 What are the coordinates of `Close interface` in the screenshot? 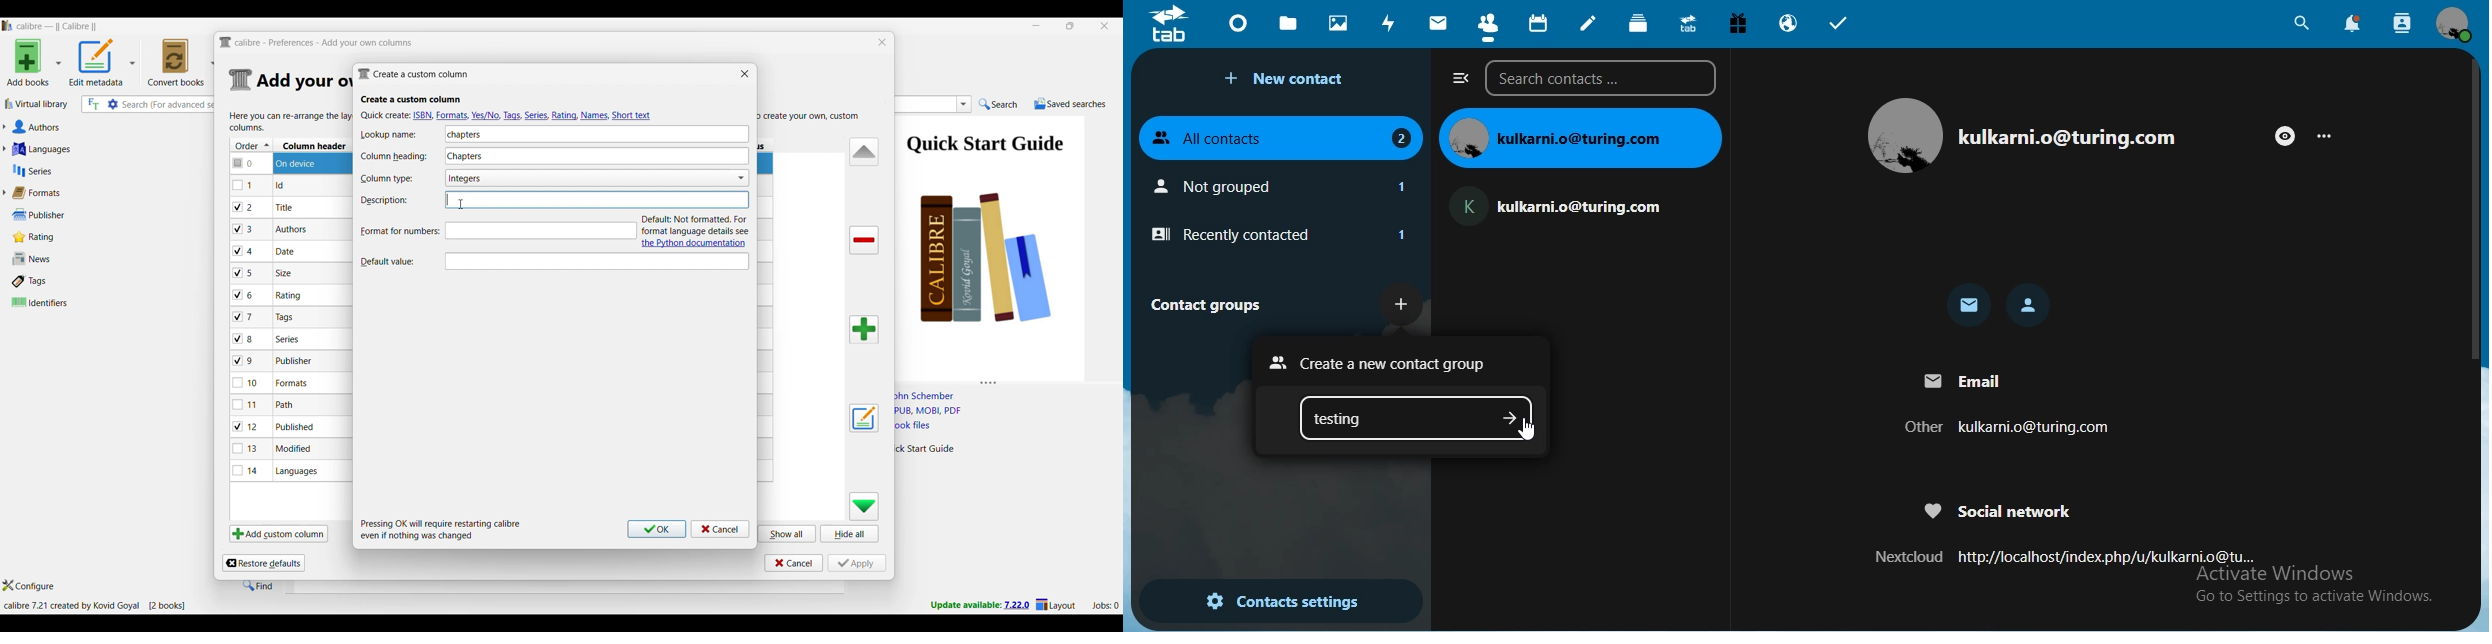 It's located at (1105, 26).